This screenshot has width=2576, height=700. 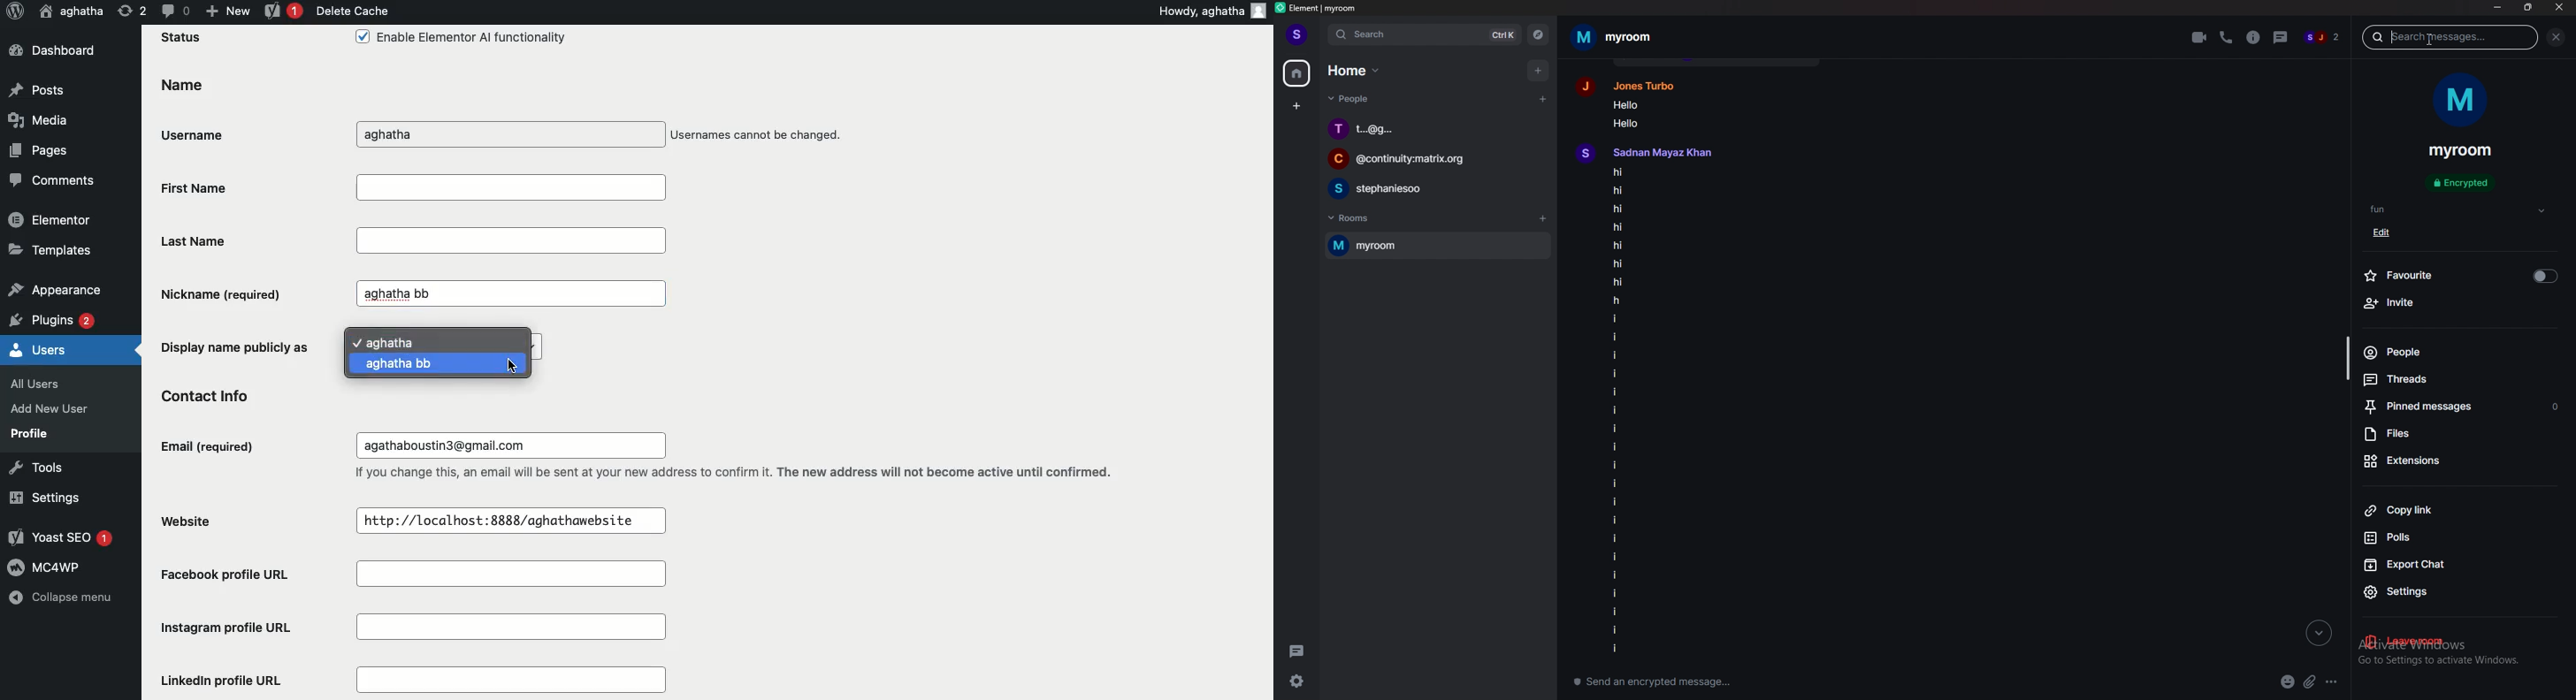 I want to click on First Name, so click(x=411, y=186).